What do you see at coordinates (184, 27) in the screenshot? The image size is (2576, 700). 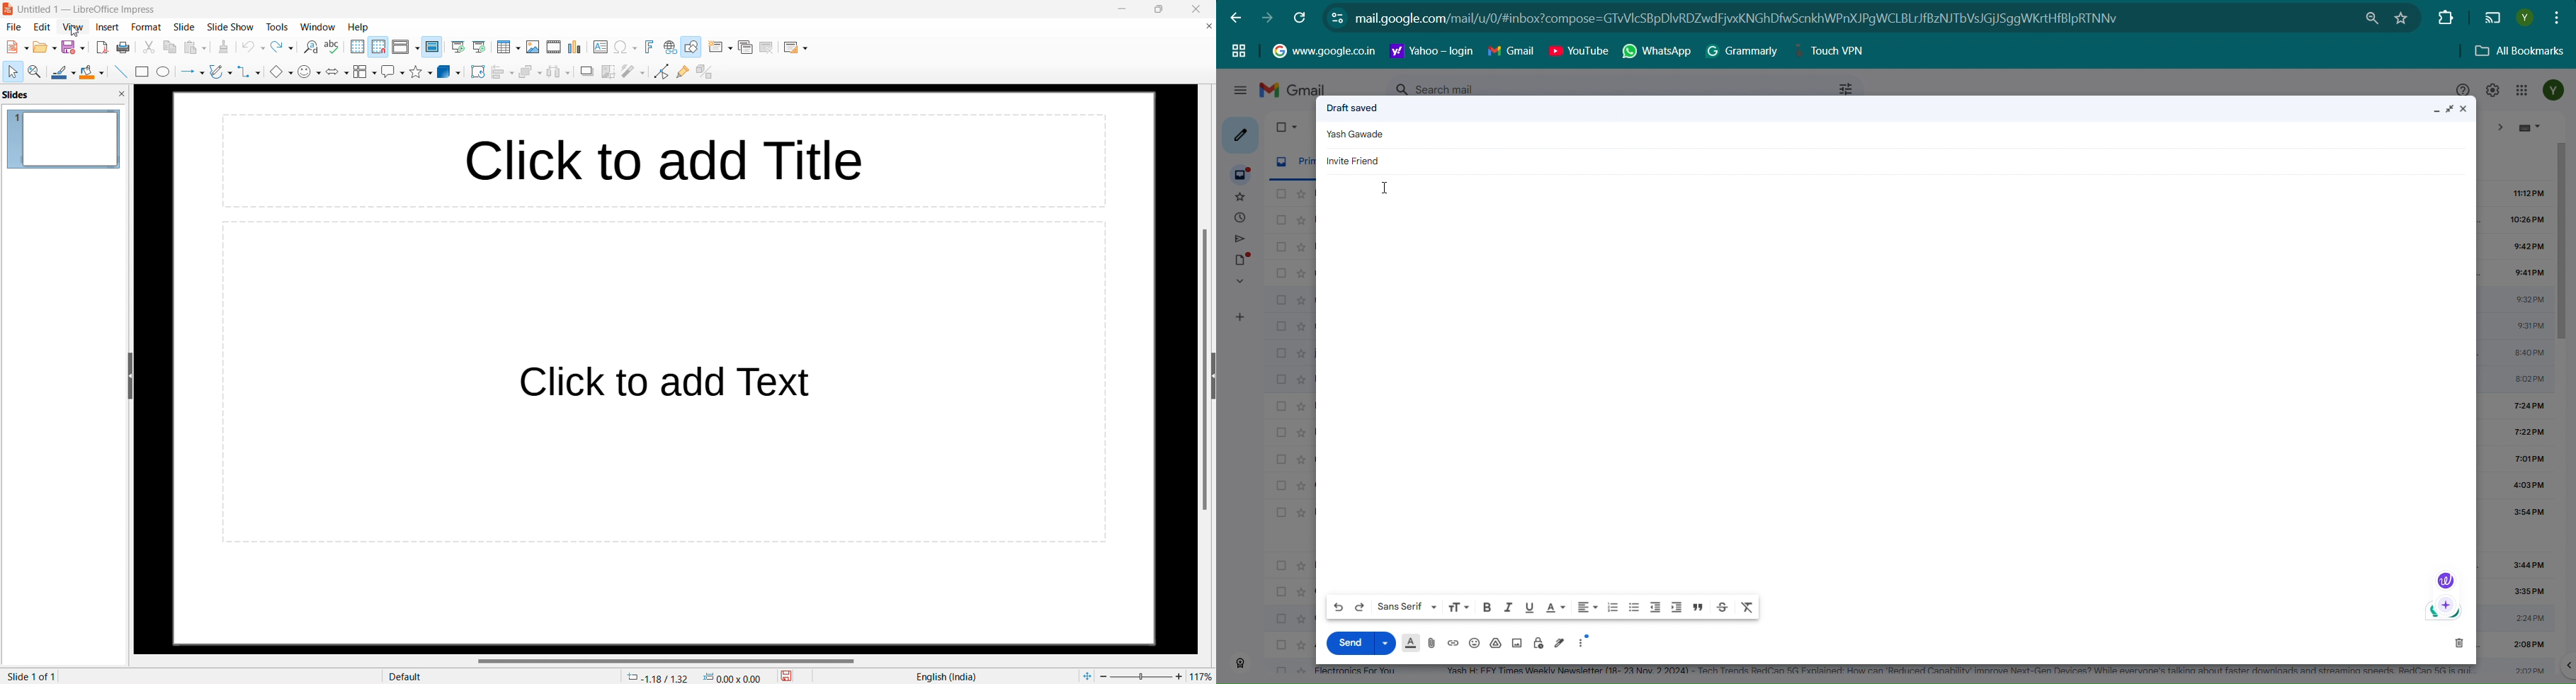 I see `slide` at bounding box center [184, 27].